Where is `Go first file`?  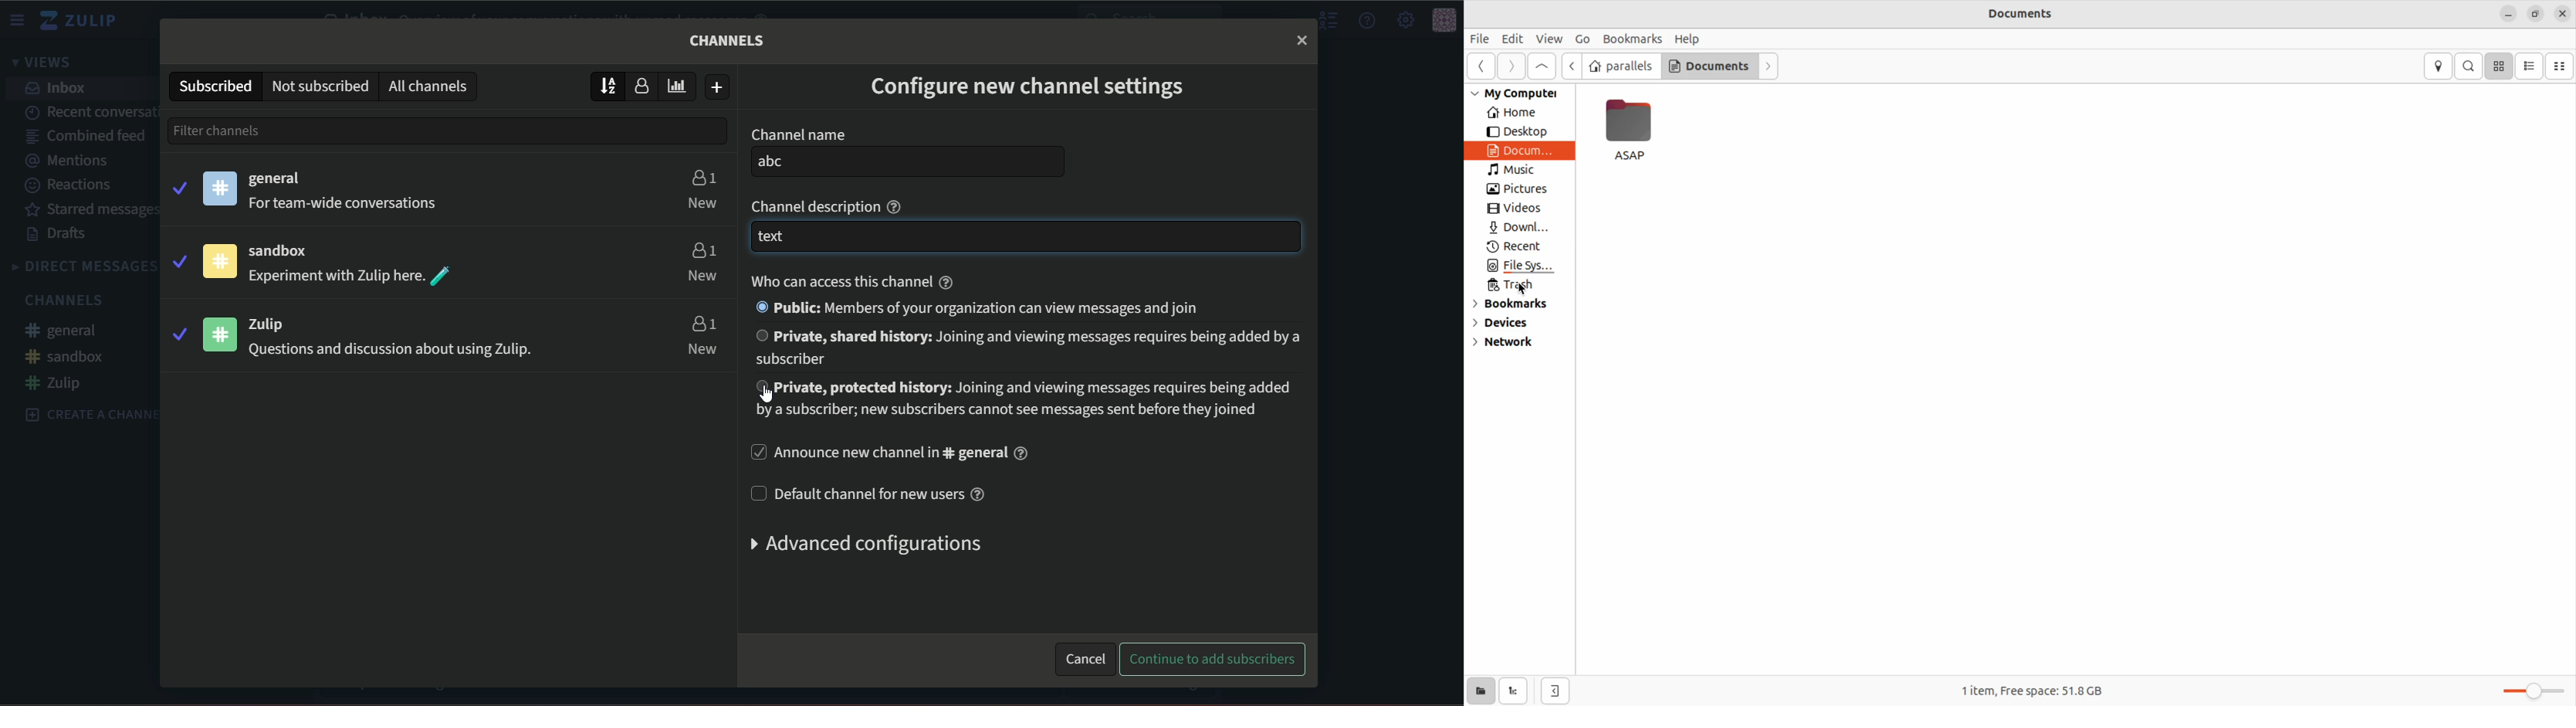
Go first file is located at coordinates (1540, 66).